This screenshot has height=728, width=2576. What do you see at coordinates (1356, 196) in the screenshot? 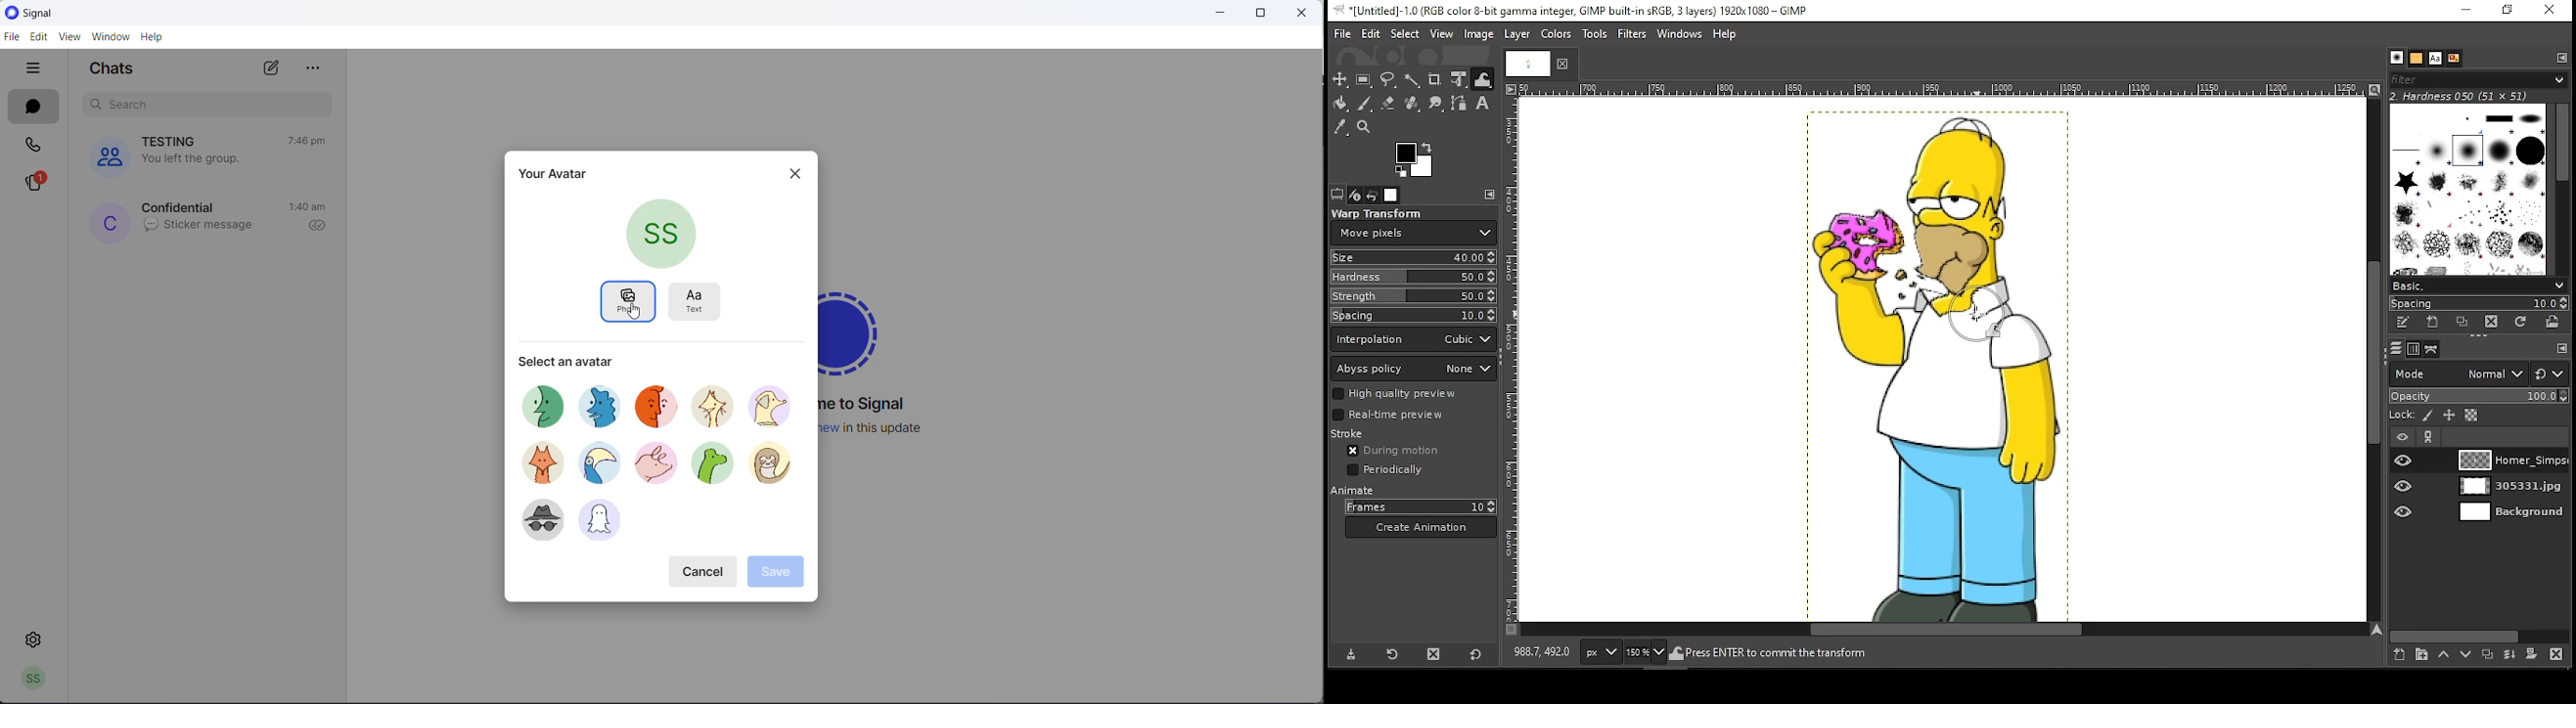
I see `device status` at bounding box center [1356, 196].